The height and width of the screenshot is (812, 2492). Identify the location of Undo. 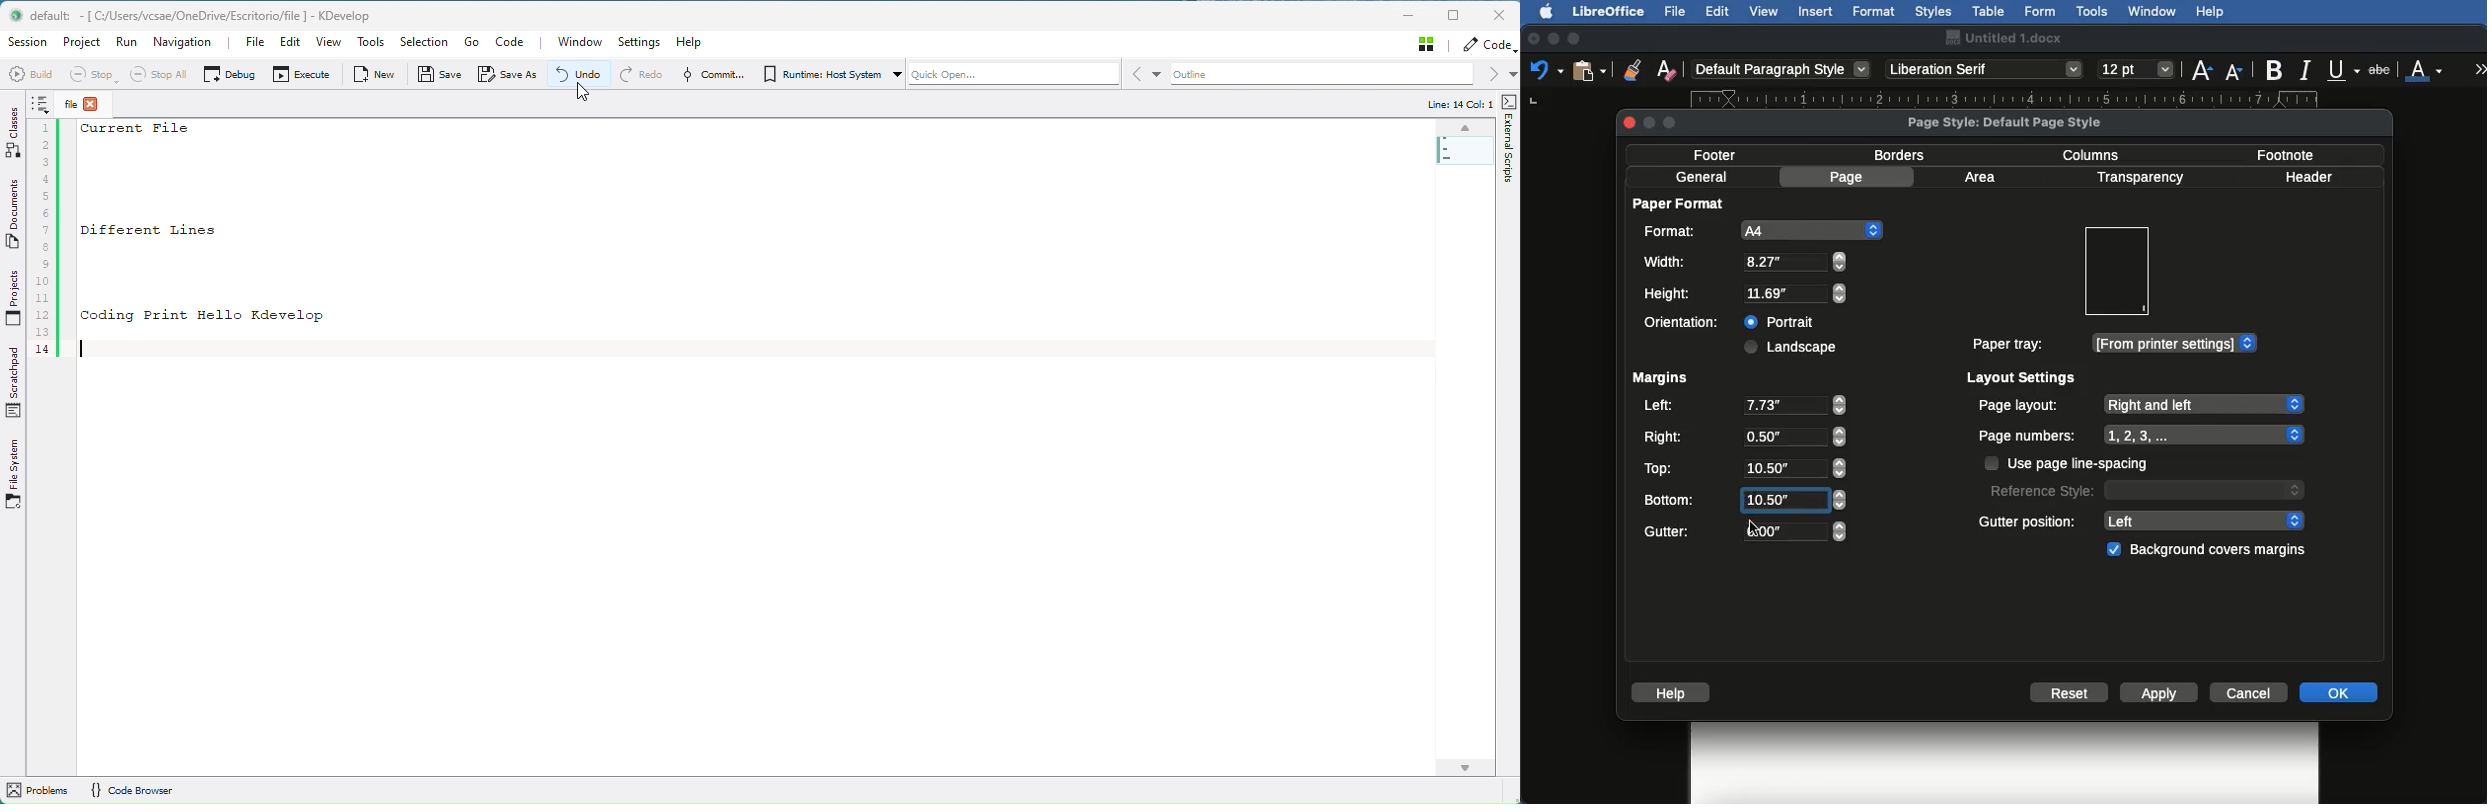
(585, 74).